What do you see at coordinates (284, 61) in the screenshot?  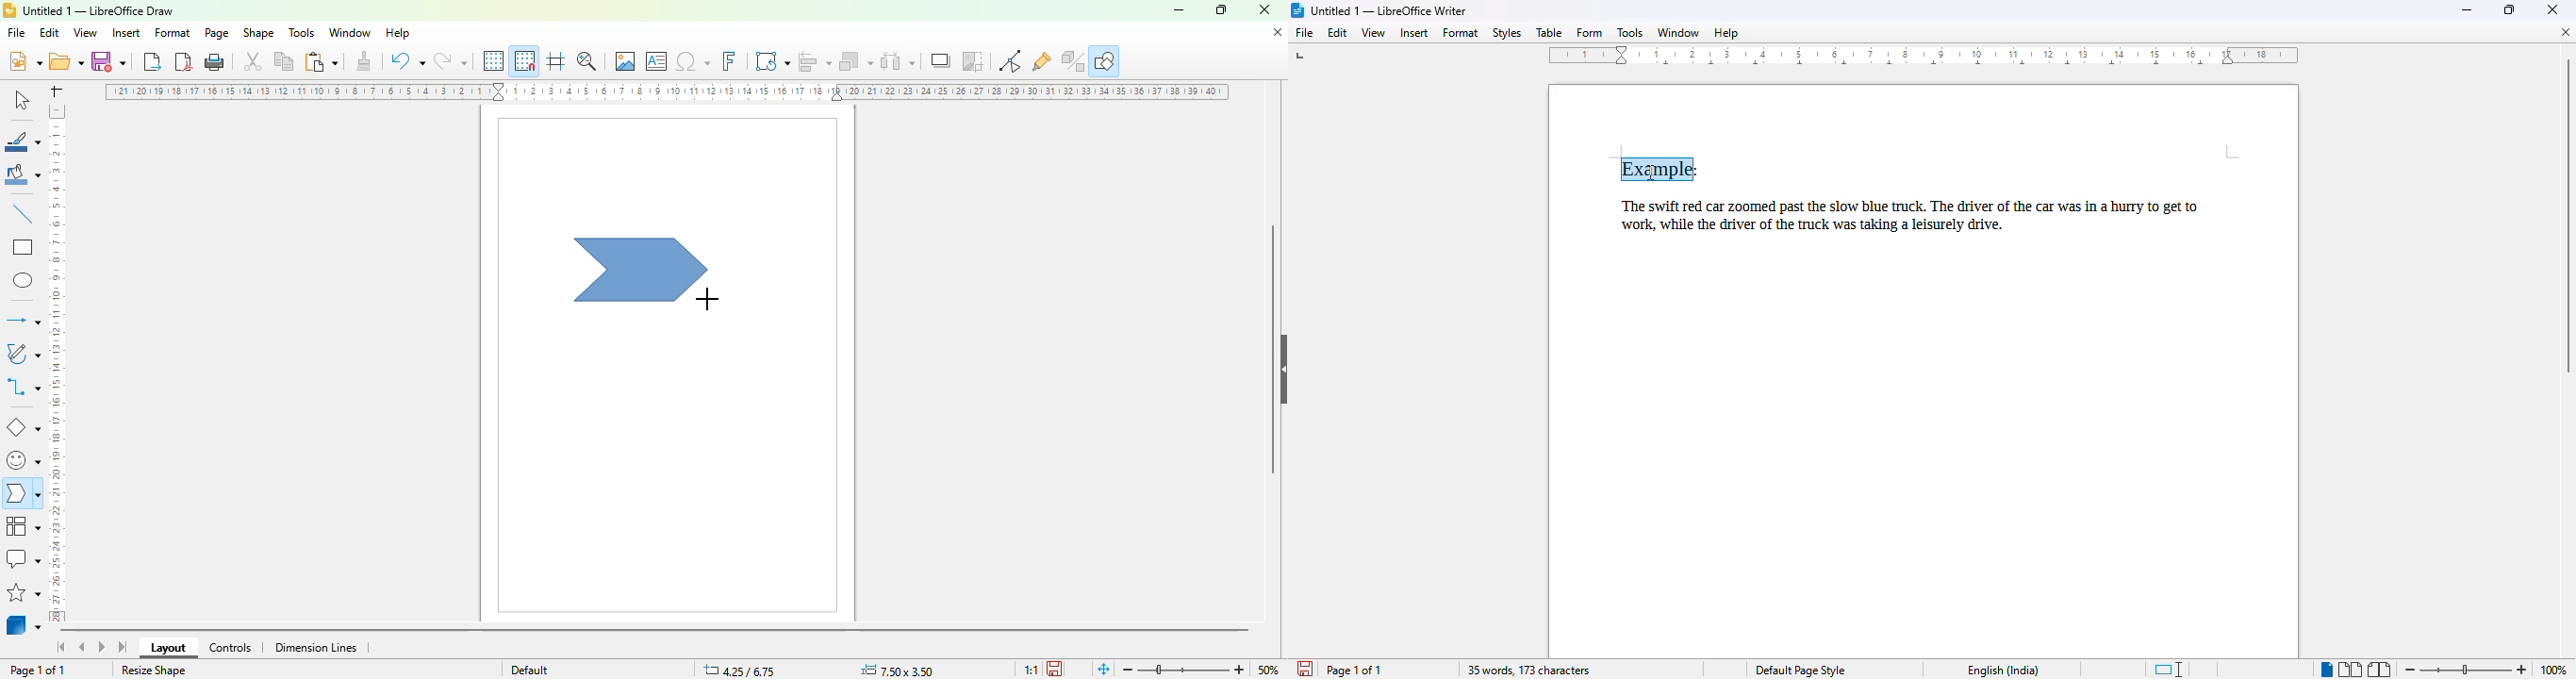 I see `copy` at bounding box center [284, 61].